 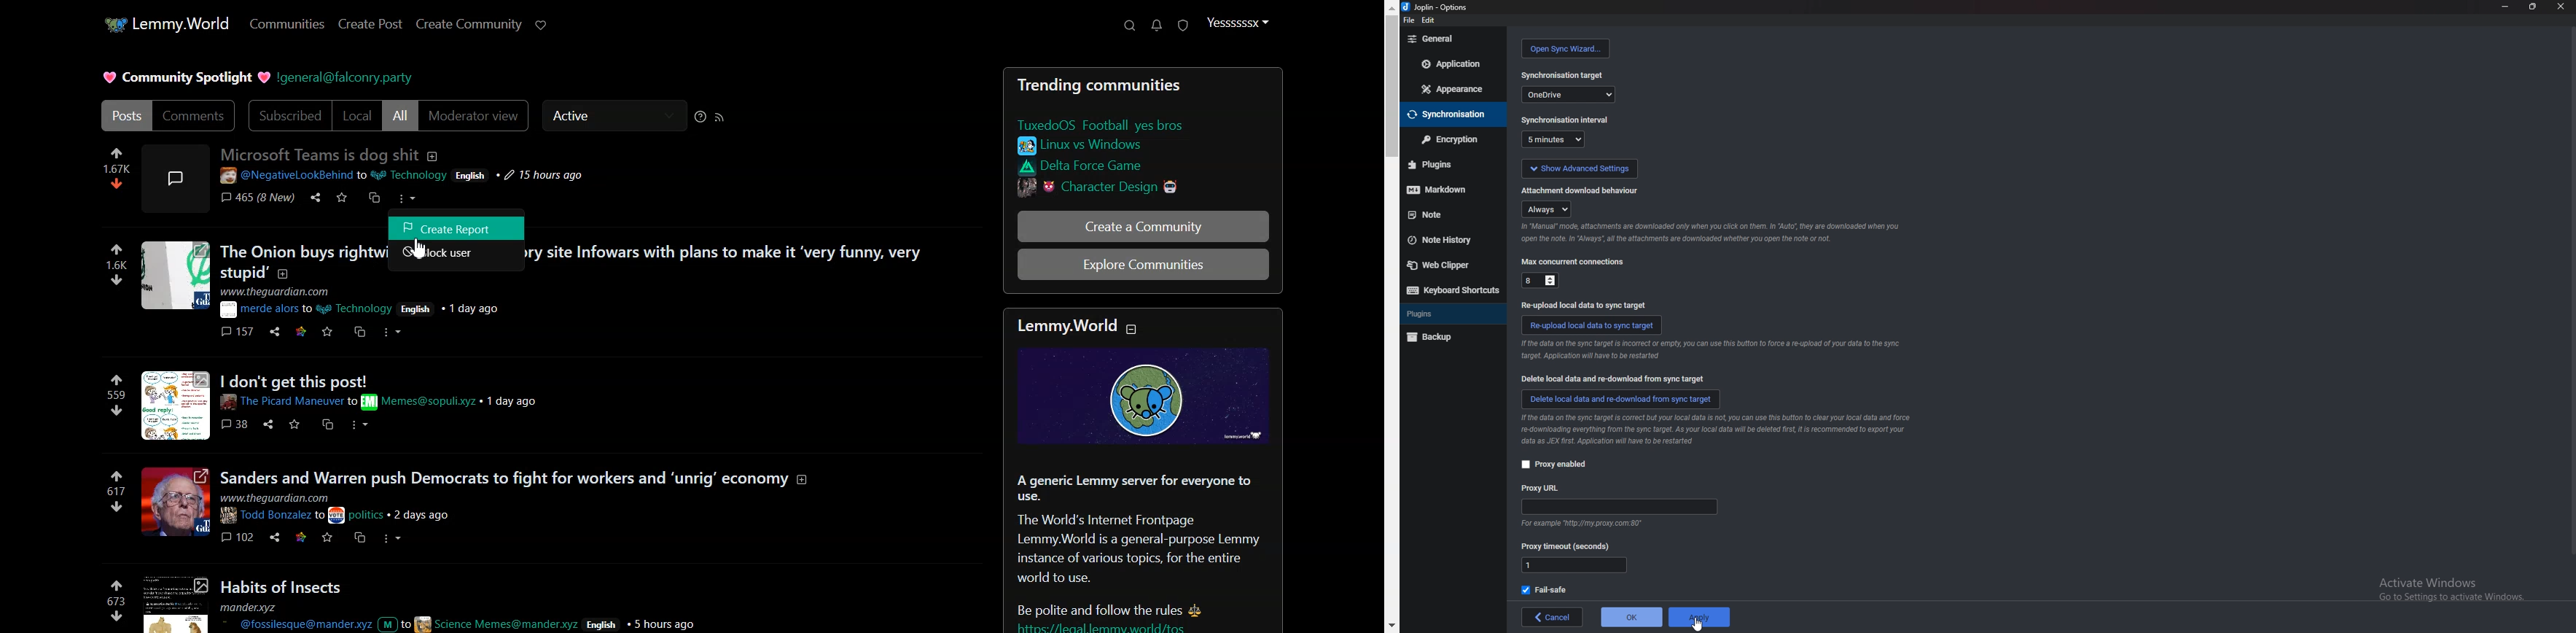 I want to click on link, so click(x=1115, y=187).